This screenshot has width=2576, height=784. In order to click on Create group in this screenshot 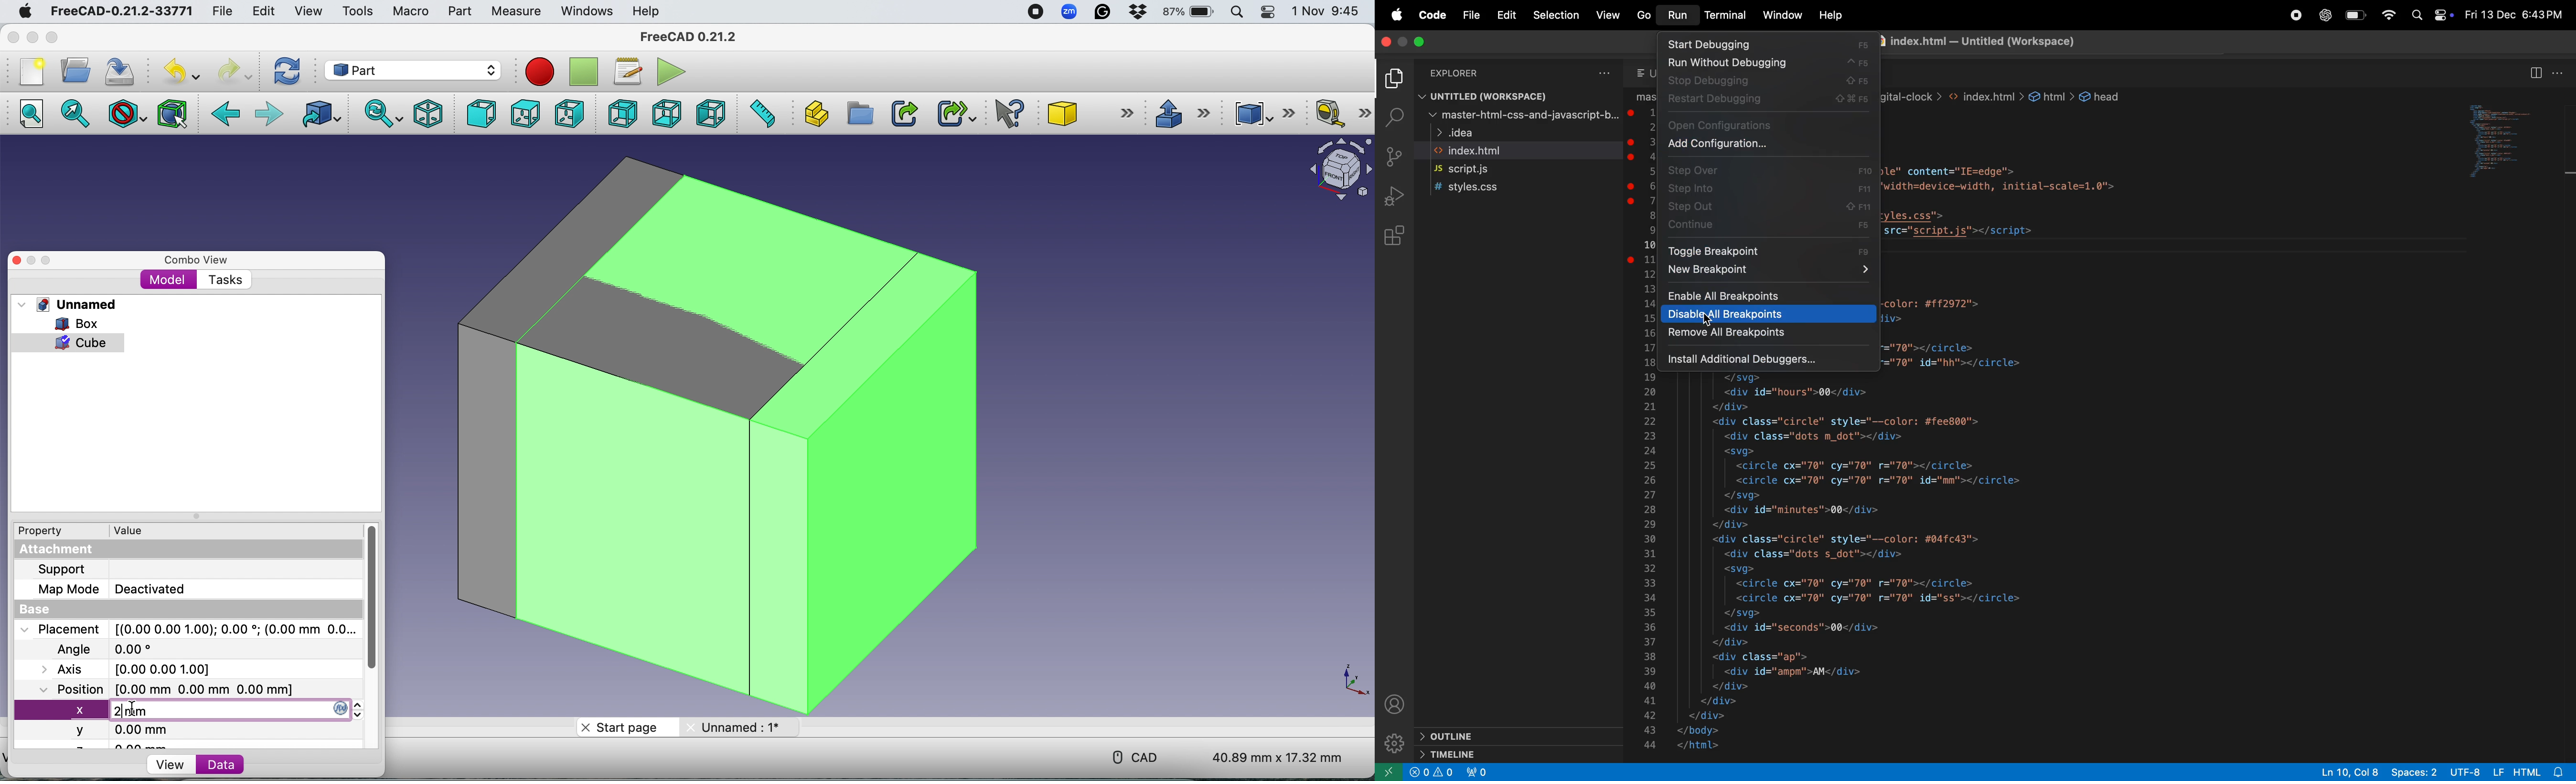, I will do `click(859, 114)`.